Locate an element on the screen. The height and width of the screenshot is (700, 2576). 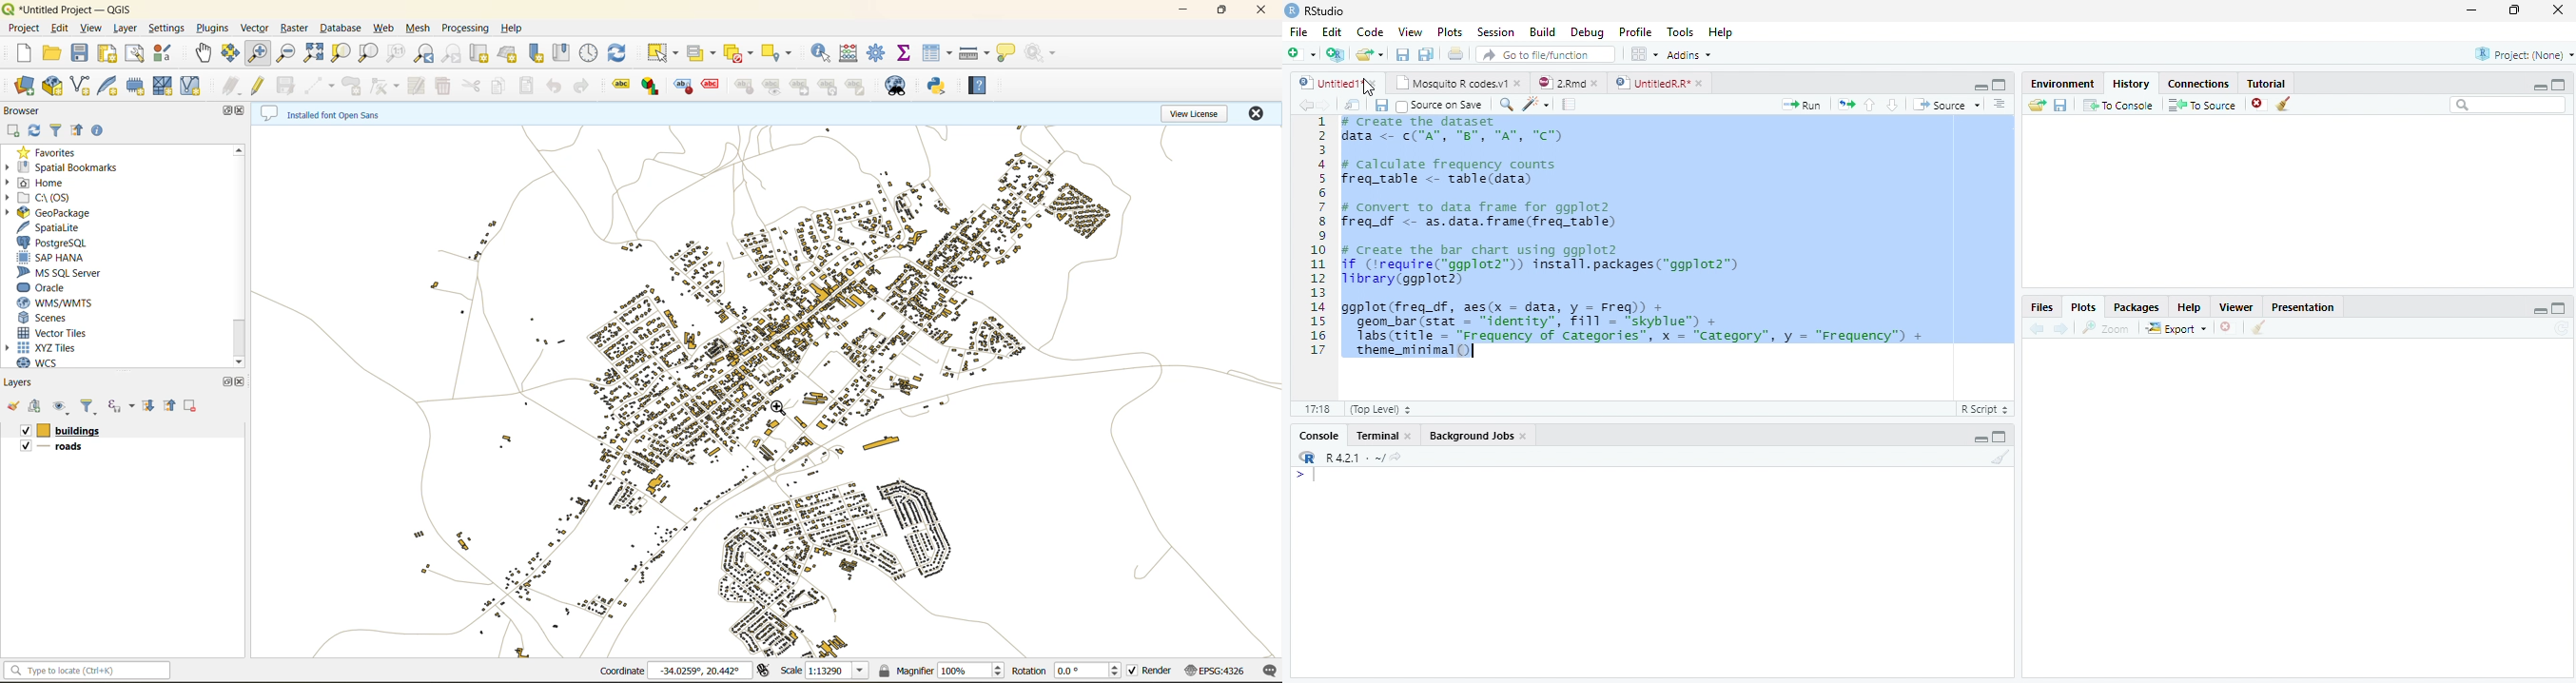
Delete  is located at coordinates (2259, 105).